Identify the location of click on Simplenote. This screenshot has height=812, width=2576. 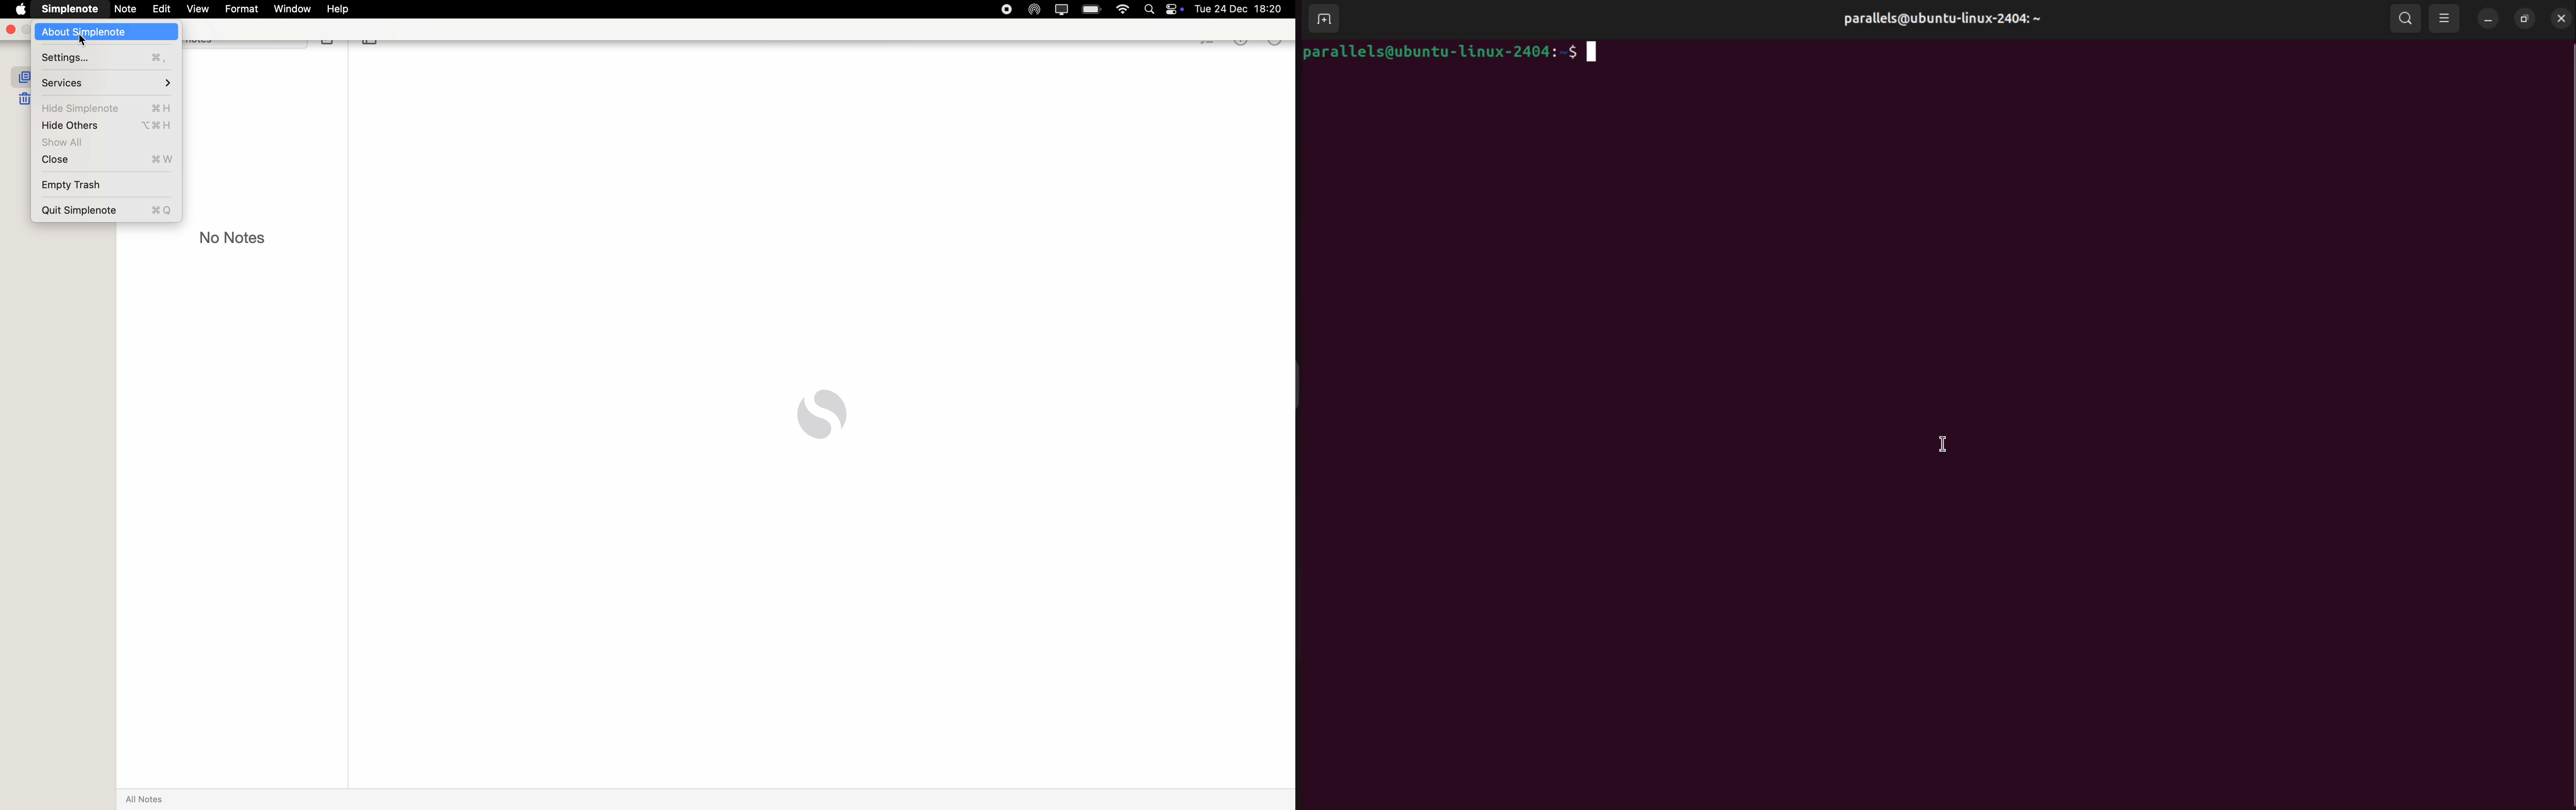
(67, 8).